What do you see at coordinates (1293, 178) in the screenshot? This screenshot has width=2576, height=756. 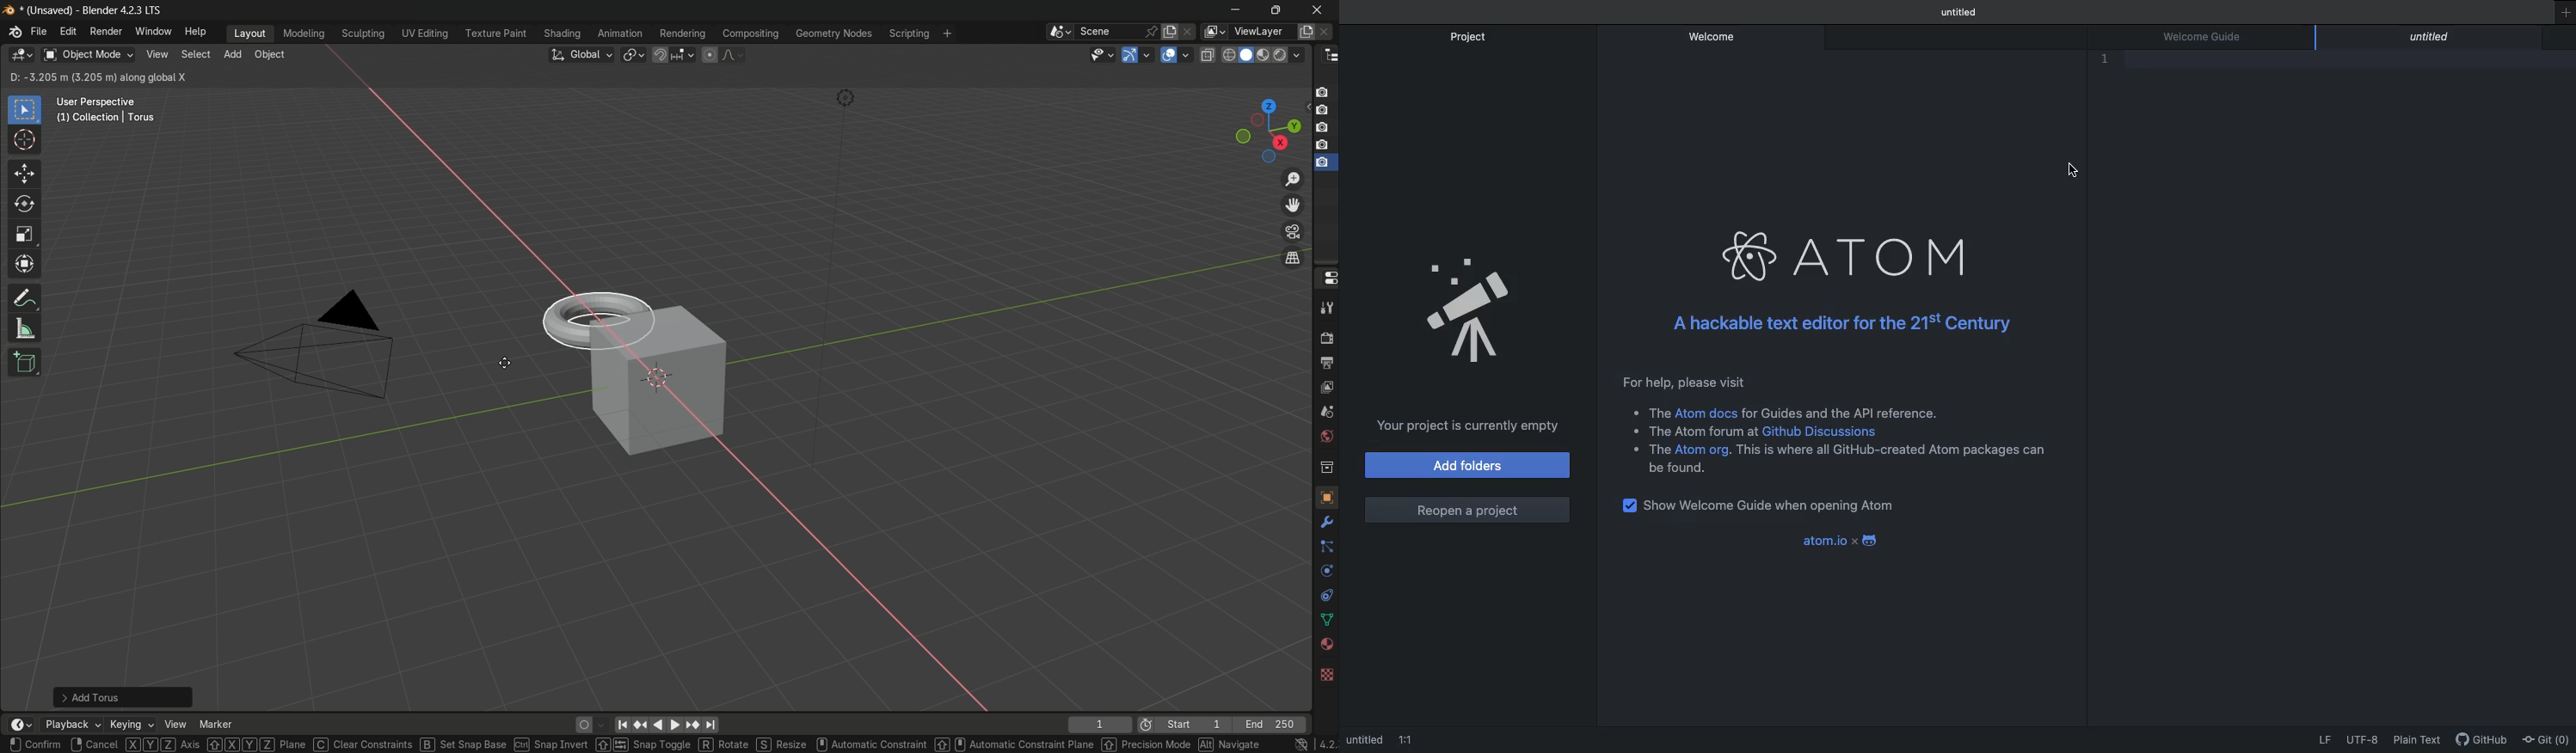 I see `zoom in/out` at bounding box center [1293, 178].